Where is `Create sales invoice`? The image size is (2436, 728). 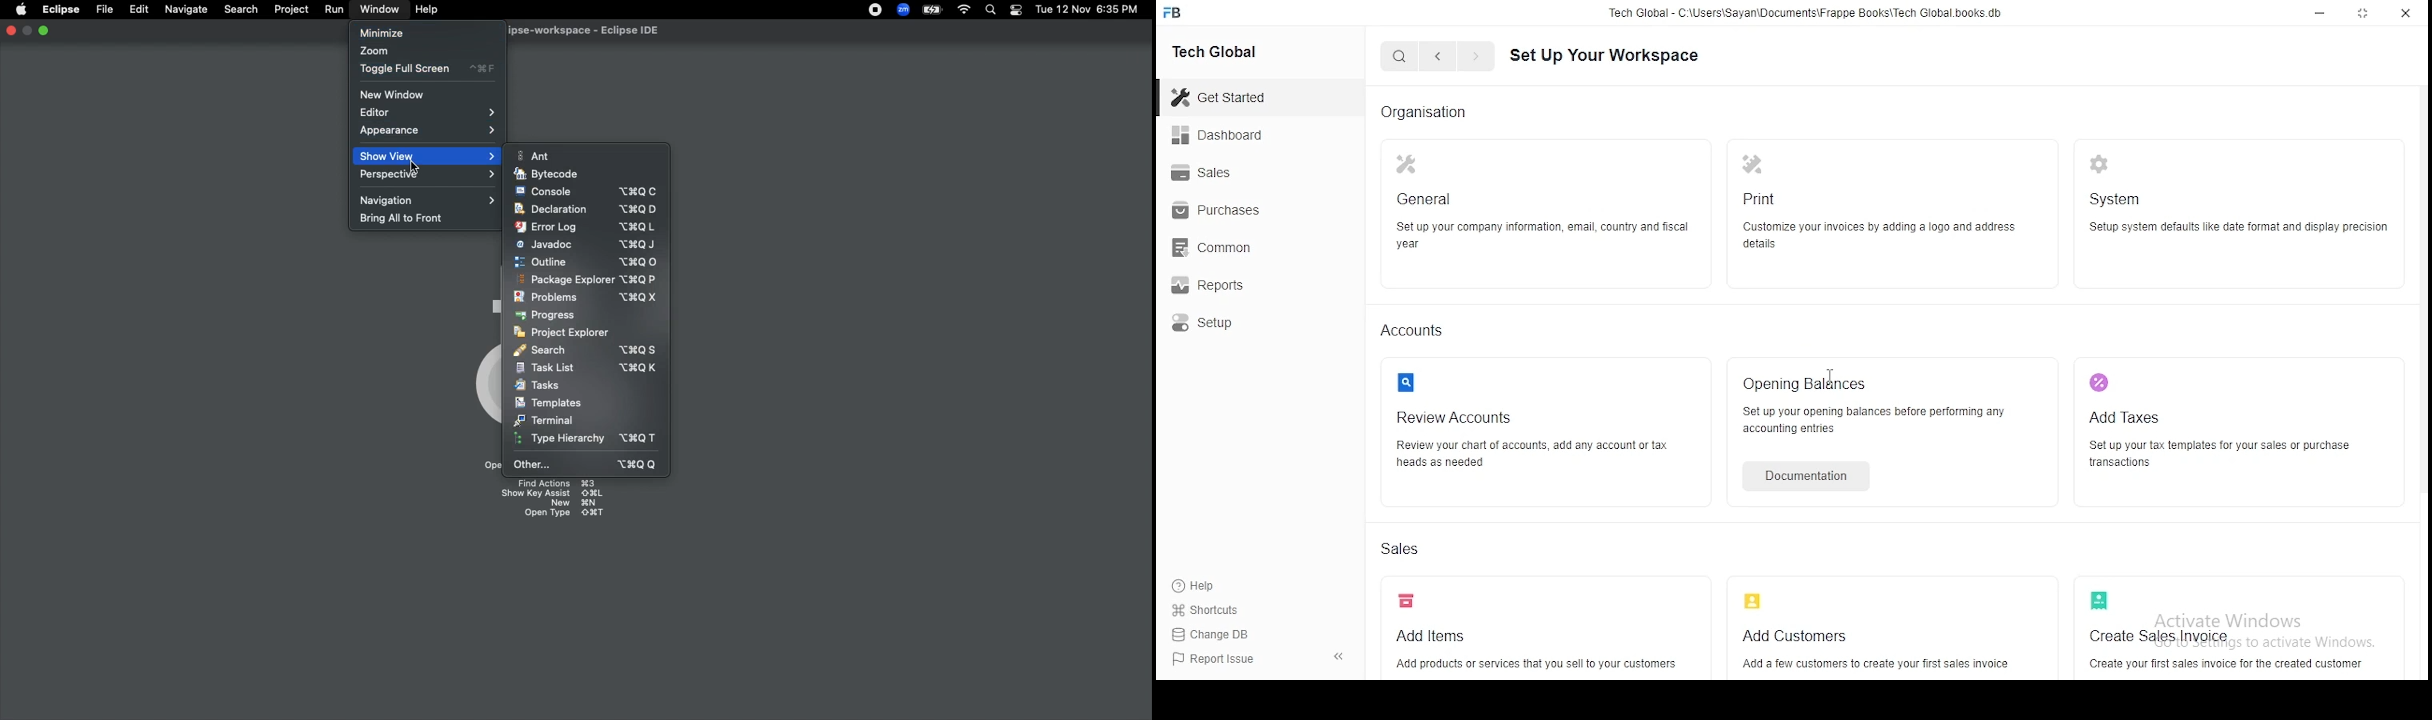
Create sales invoice is located at coordinates (2233, 627).